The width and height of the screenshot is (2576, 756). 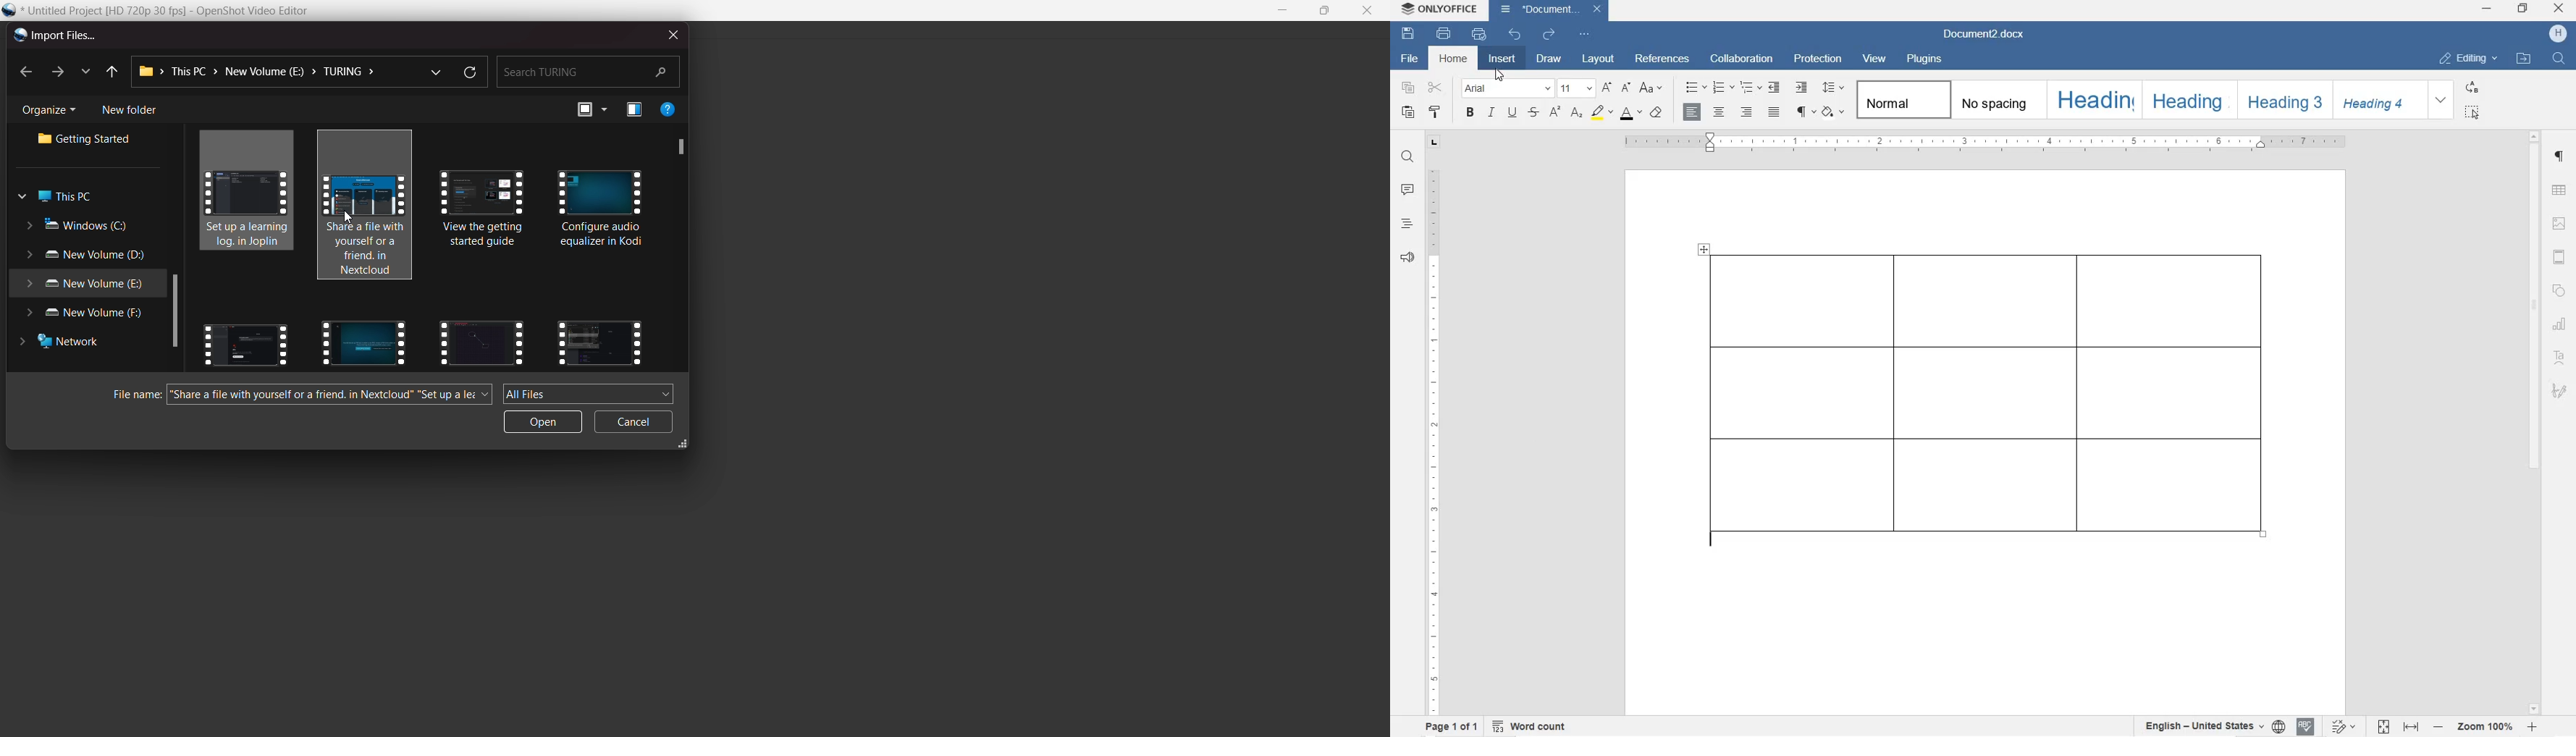 I want to click on paragraph line spacing, so click(x=1833, y=88).